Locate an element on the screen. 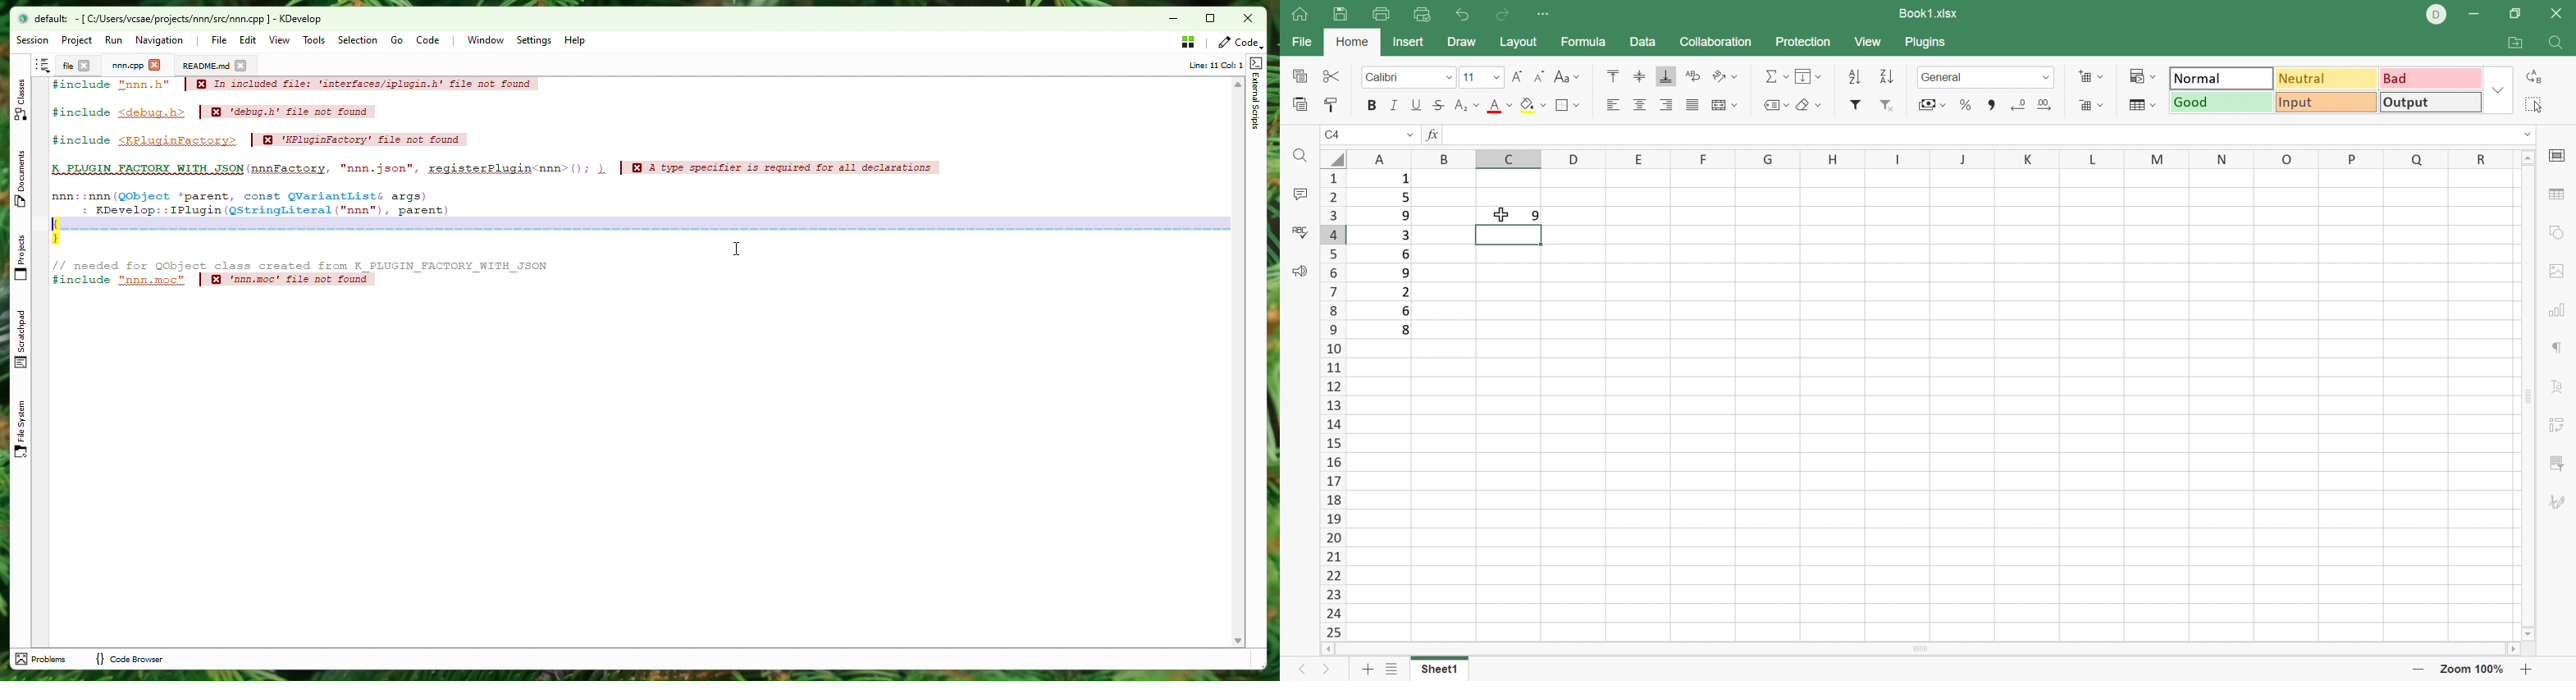  Find is located at coordinates (2559, 45).